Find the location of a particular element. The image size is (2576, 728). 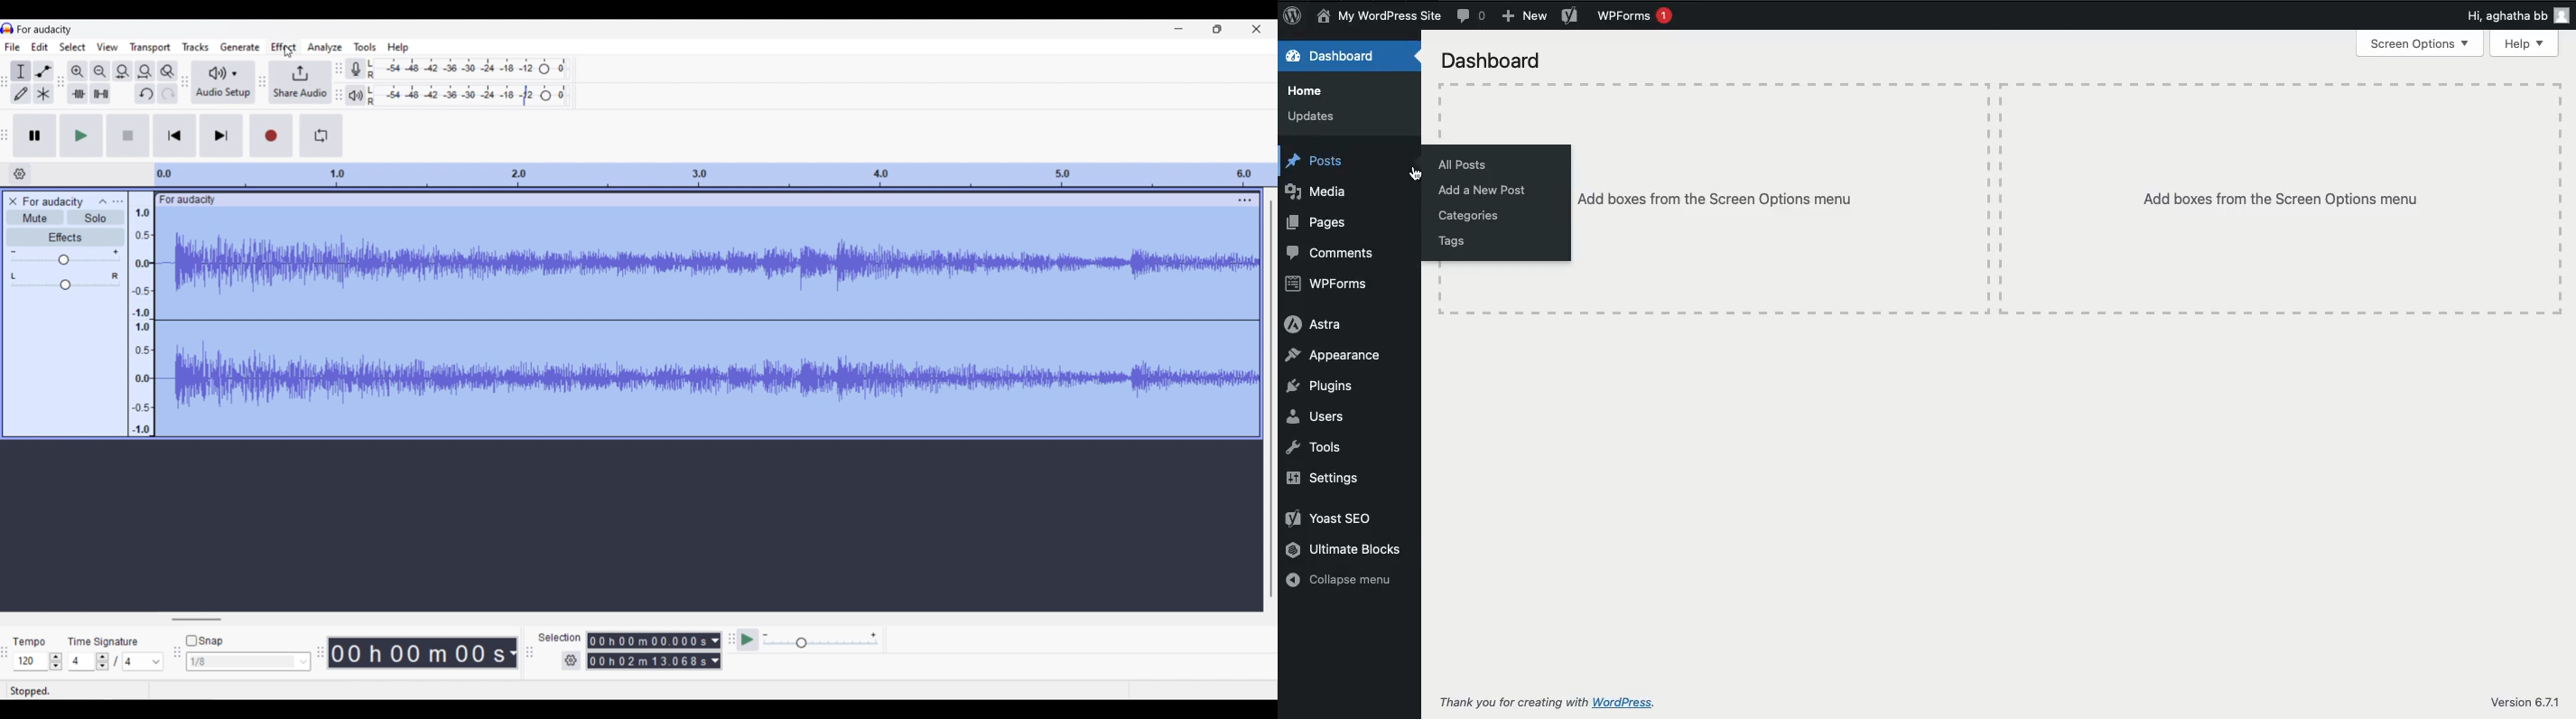

Undo is located at coordinates (145, 93).